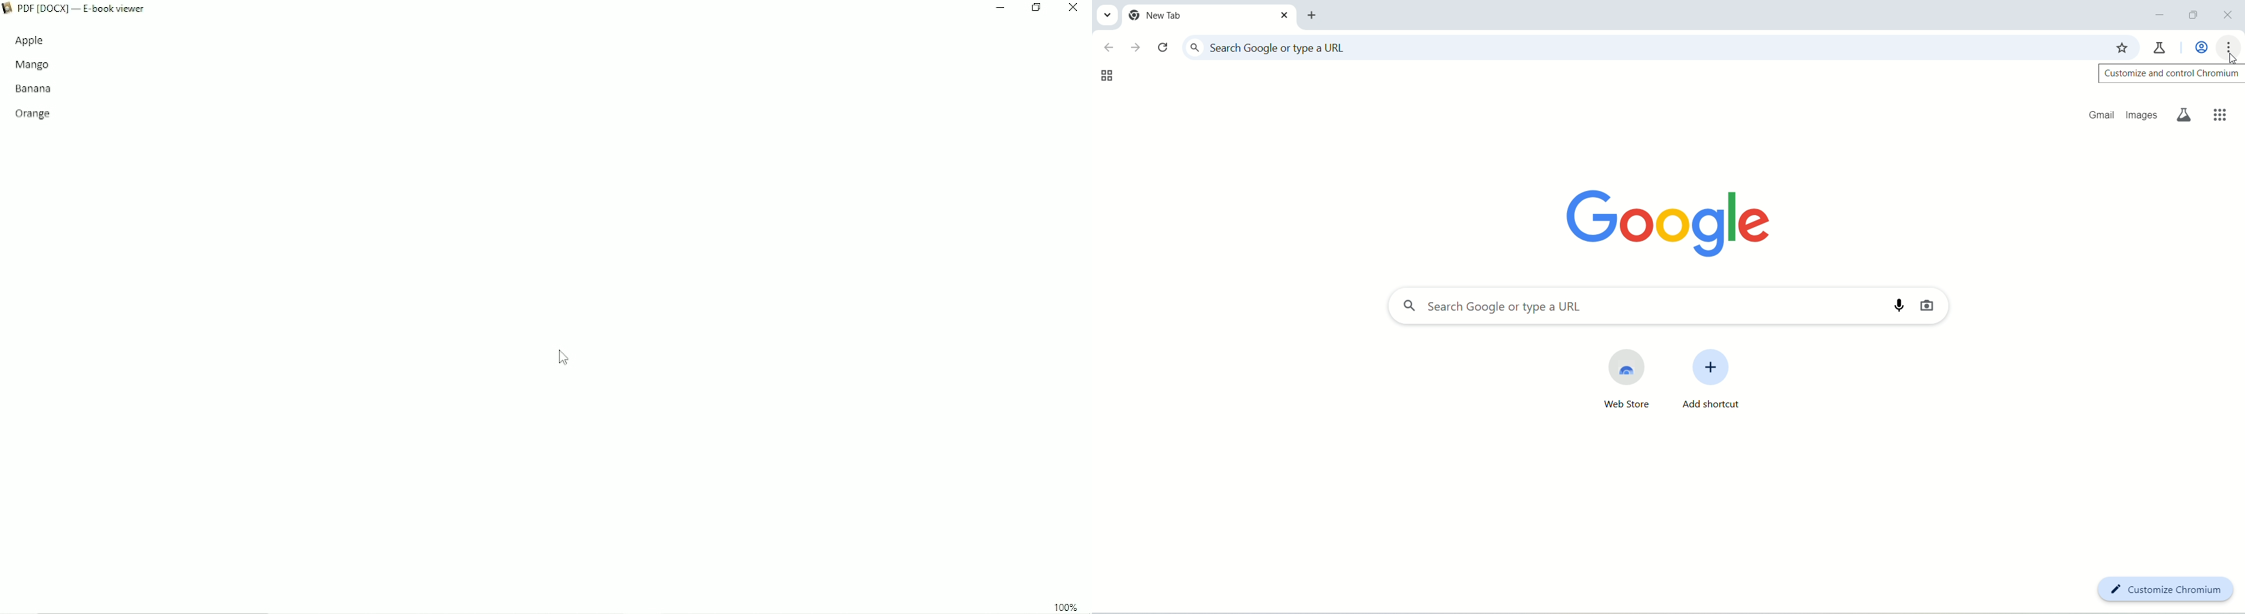 This screenshot has height=616, width=2268. Describe the element at coordinates (36, 88) in the screenshot. I see `Banana` at that location.